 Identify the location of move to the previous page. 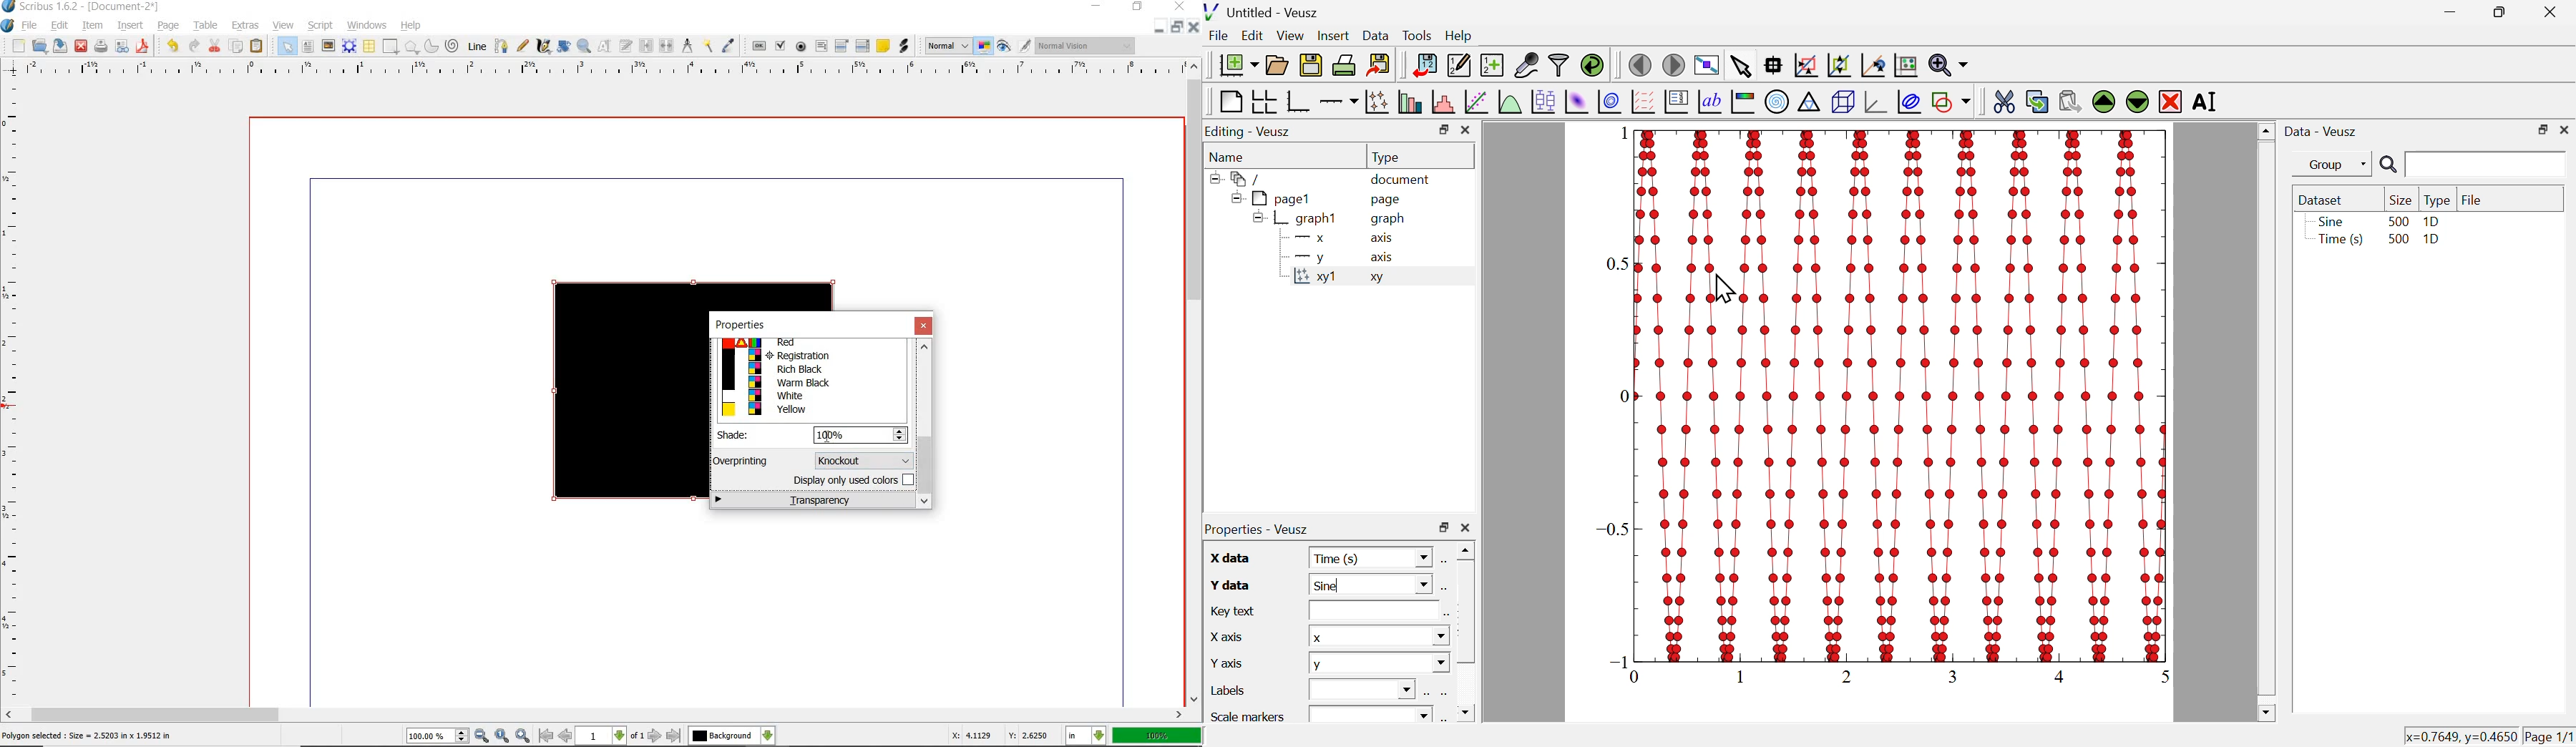
(1639, 64).